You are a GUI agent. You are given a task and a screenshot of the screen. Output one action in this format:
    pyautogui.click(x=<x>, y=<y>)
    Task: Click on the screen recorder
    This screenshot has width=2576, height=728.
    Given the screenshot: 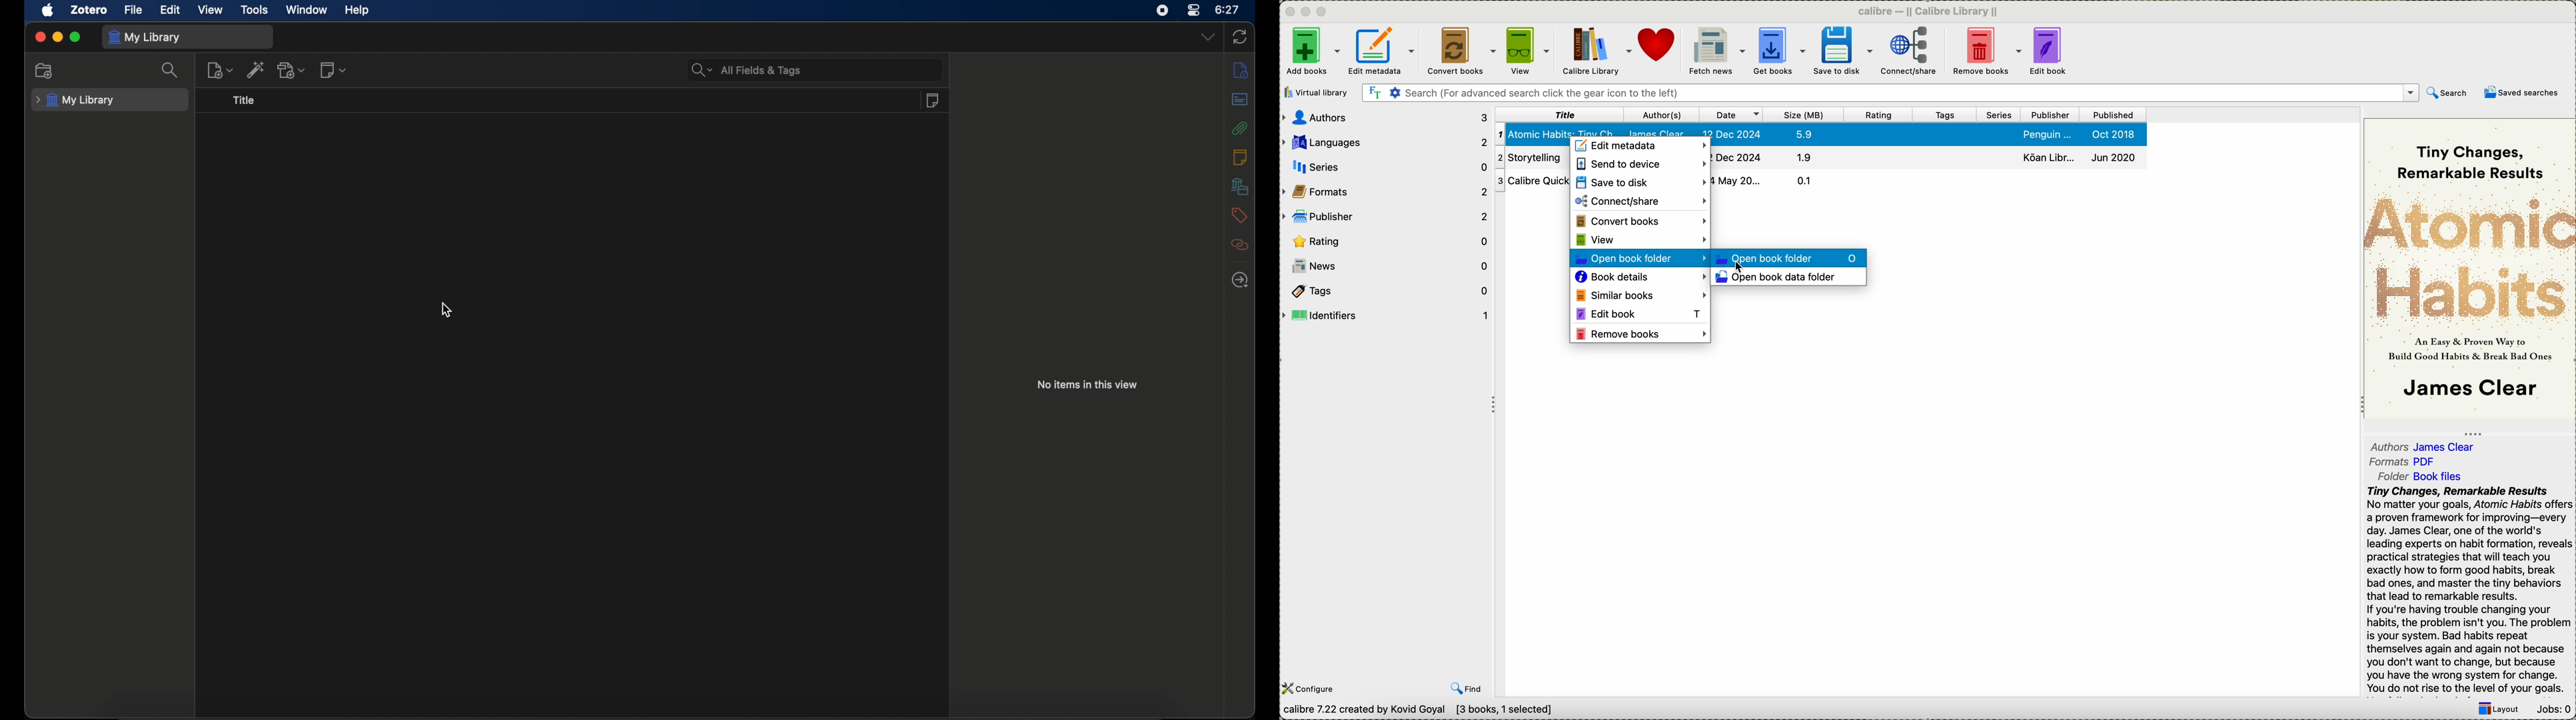 What is the action you would take?
    pyautogui.click(x=1162, y=10)
    